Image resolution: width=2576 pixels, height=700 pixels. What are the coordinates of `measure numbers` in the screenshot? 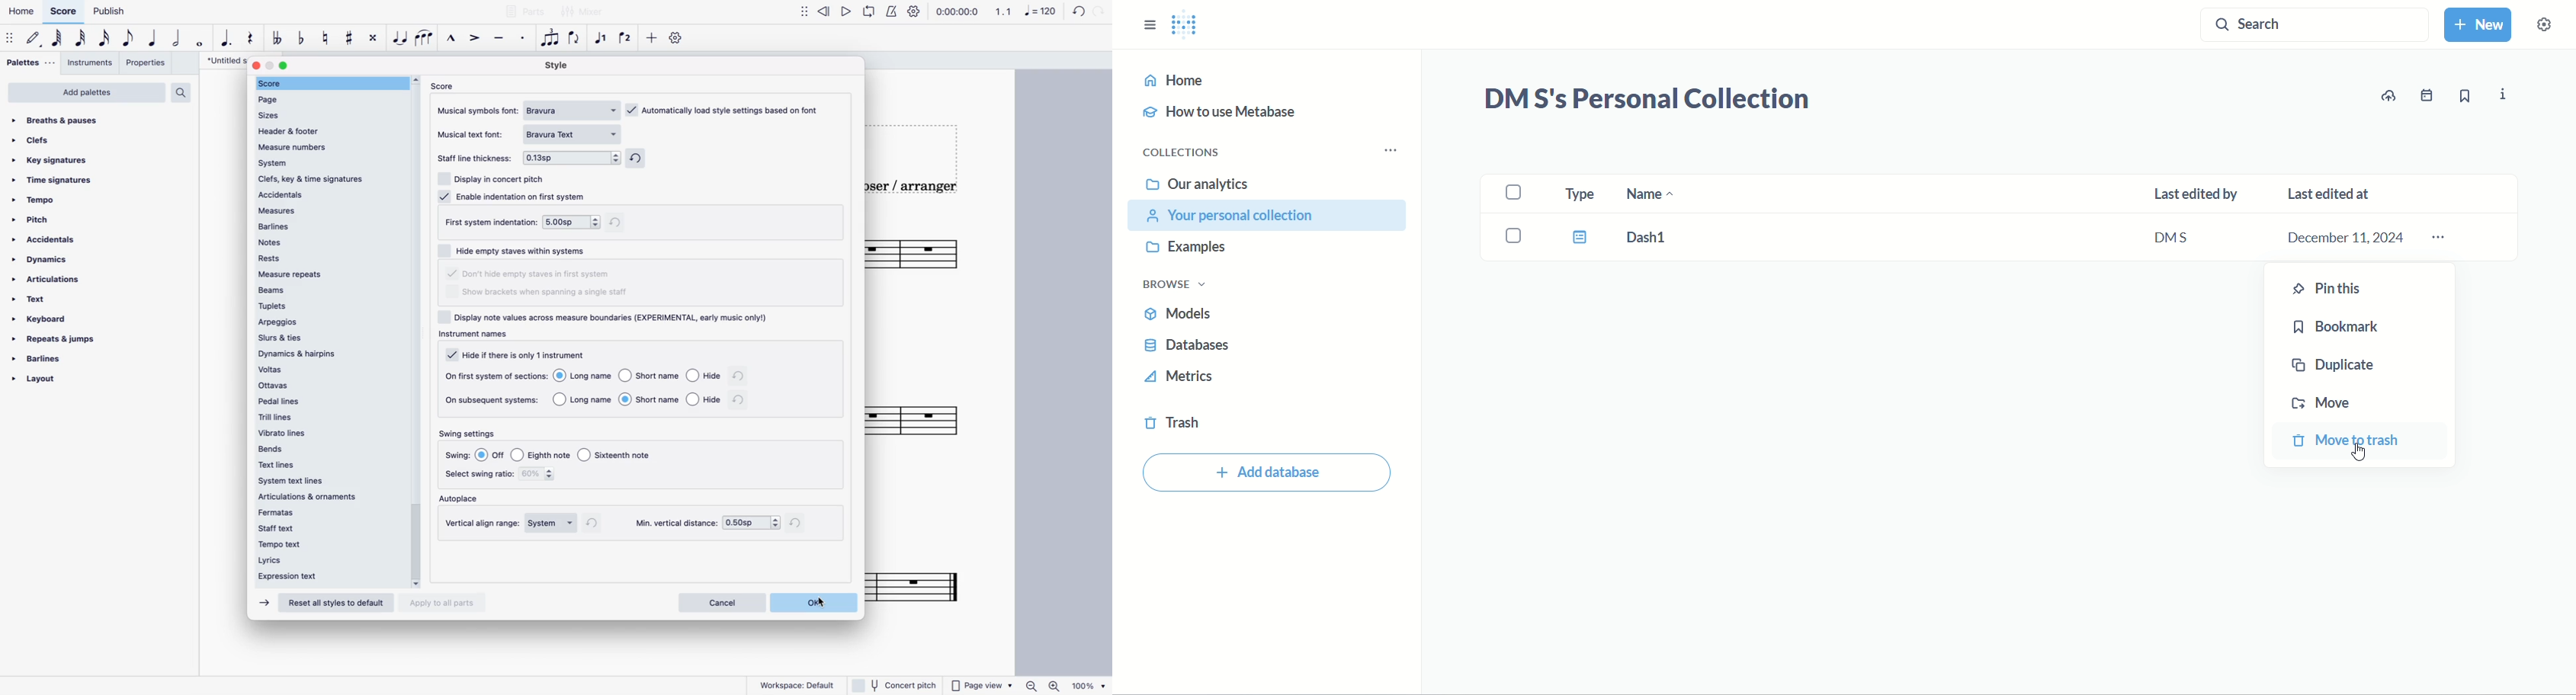 It's located at (328, 146).